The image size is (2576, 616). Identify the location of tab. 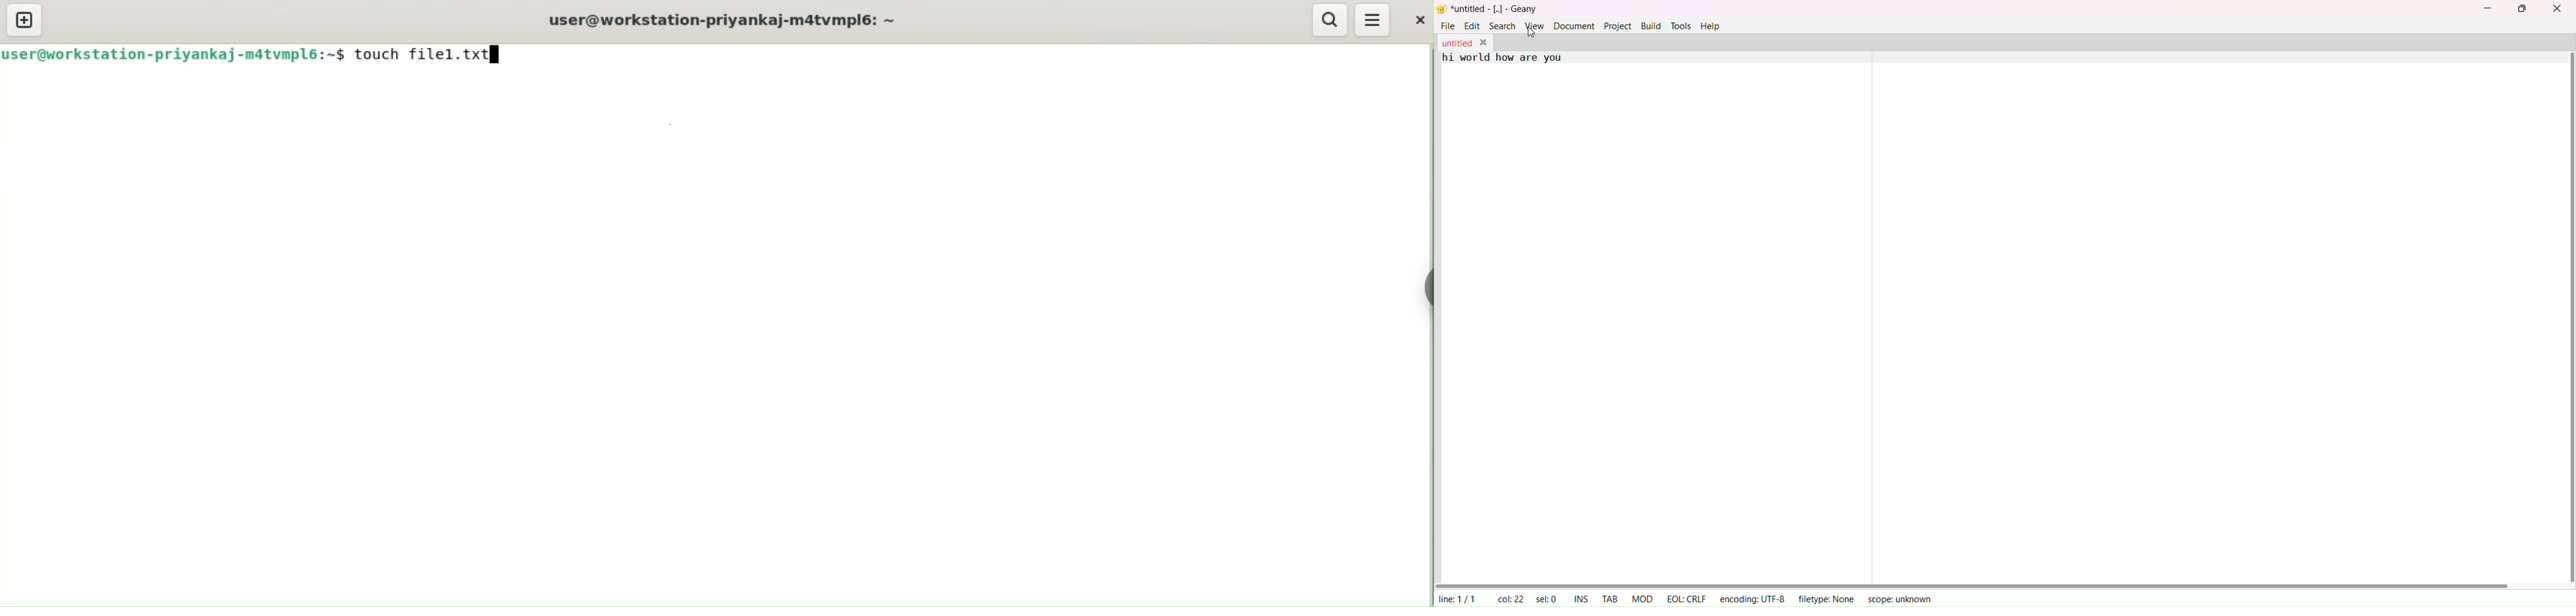
(1608, 599).